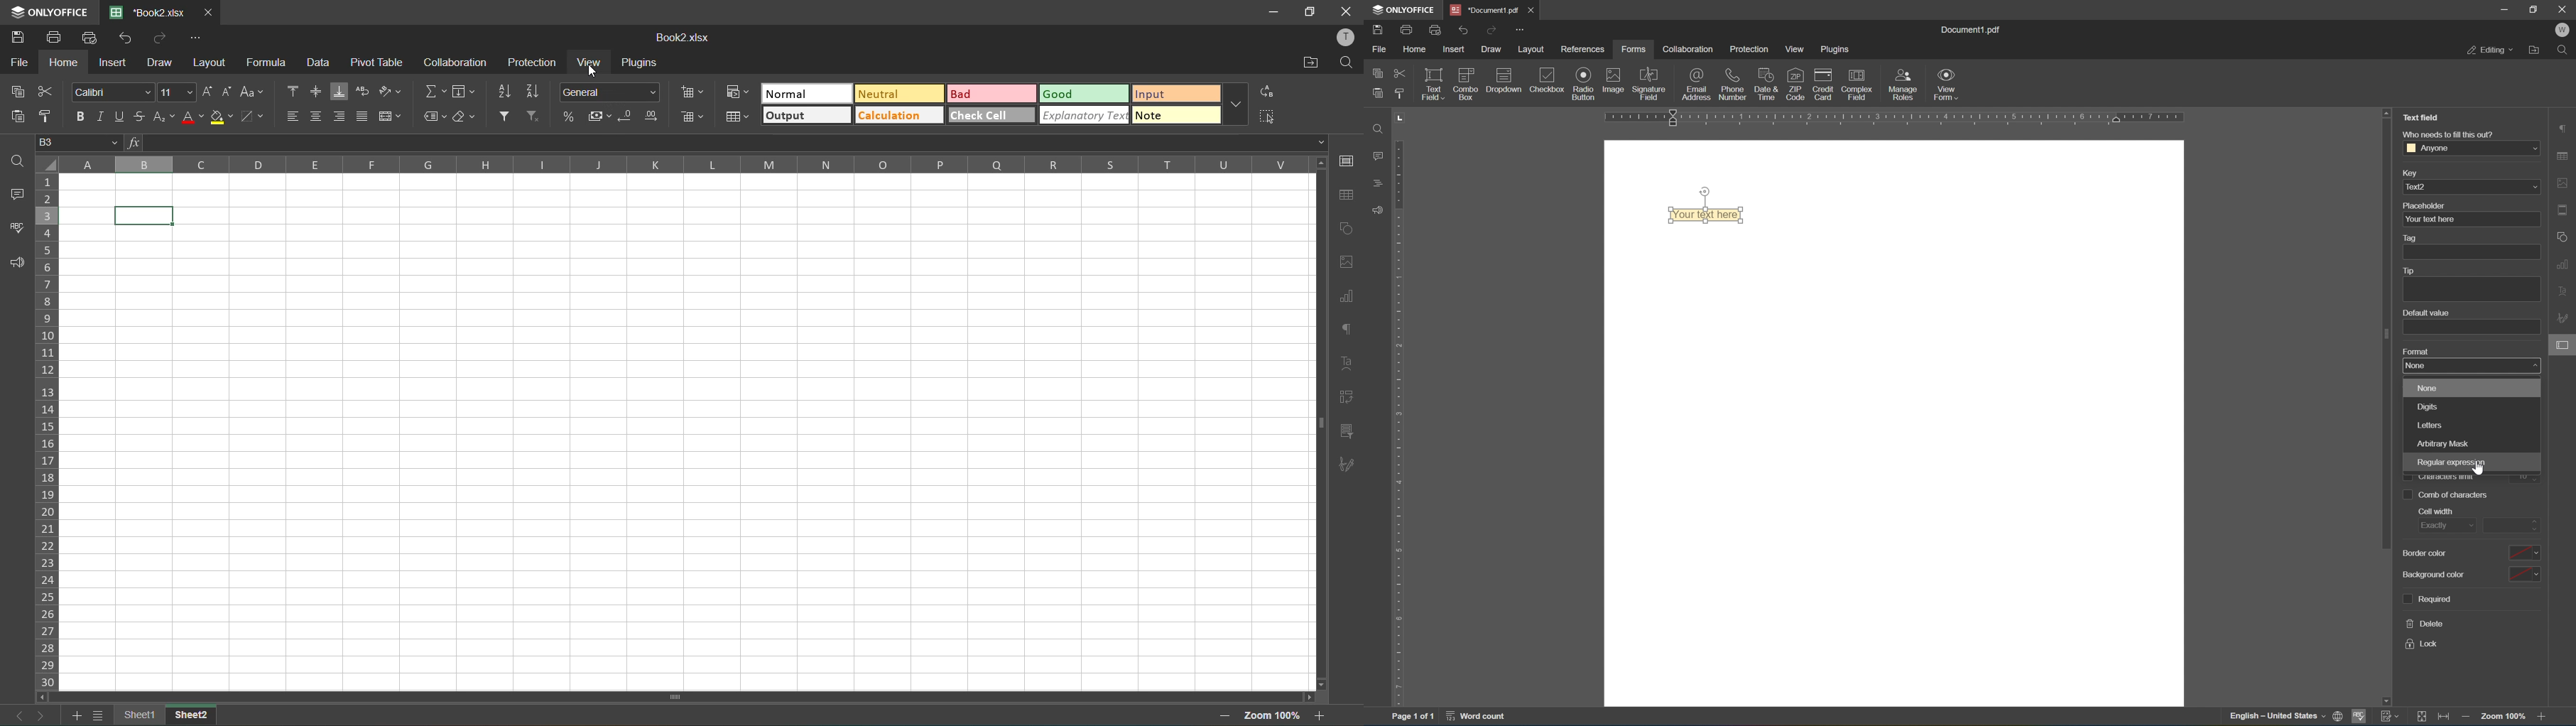 This screenshot has width=2576, height=728. I want to click on draw, so click(161, 63).